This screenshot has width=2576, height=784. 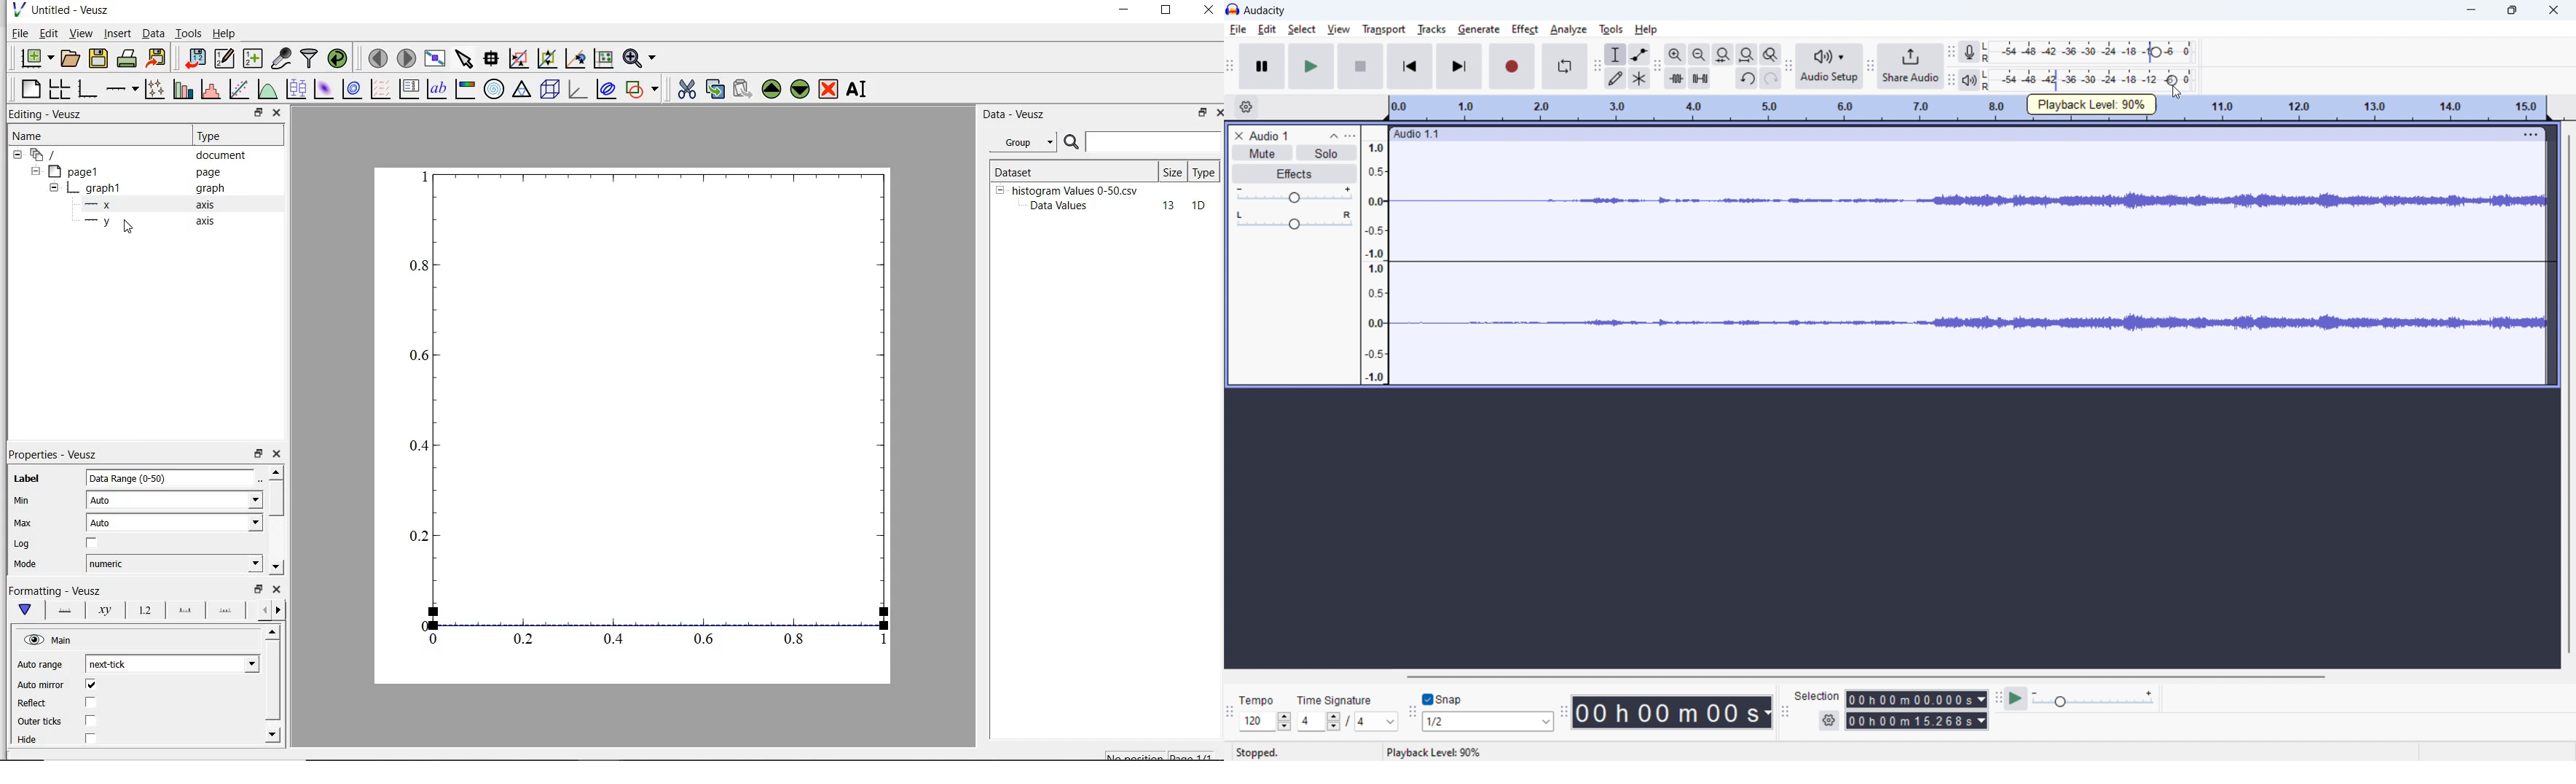 I want to click on toggle zoom, so click(x=1770, y=54).